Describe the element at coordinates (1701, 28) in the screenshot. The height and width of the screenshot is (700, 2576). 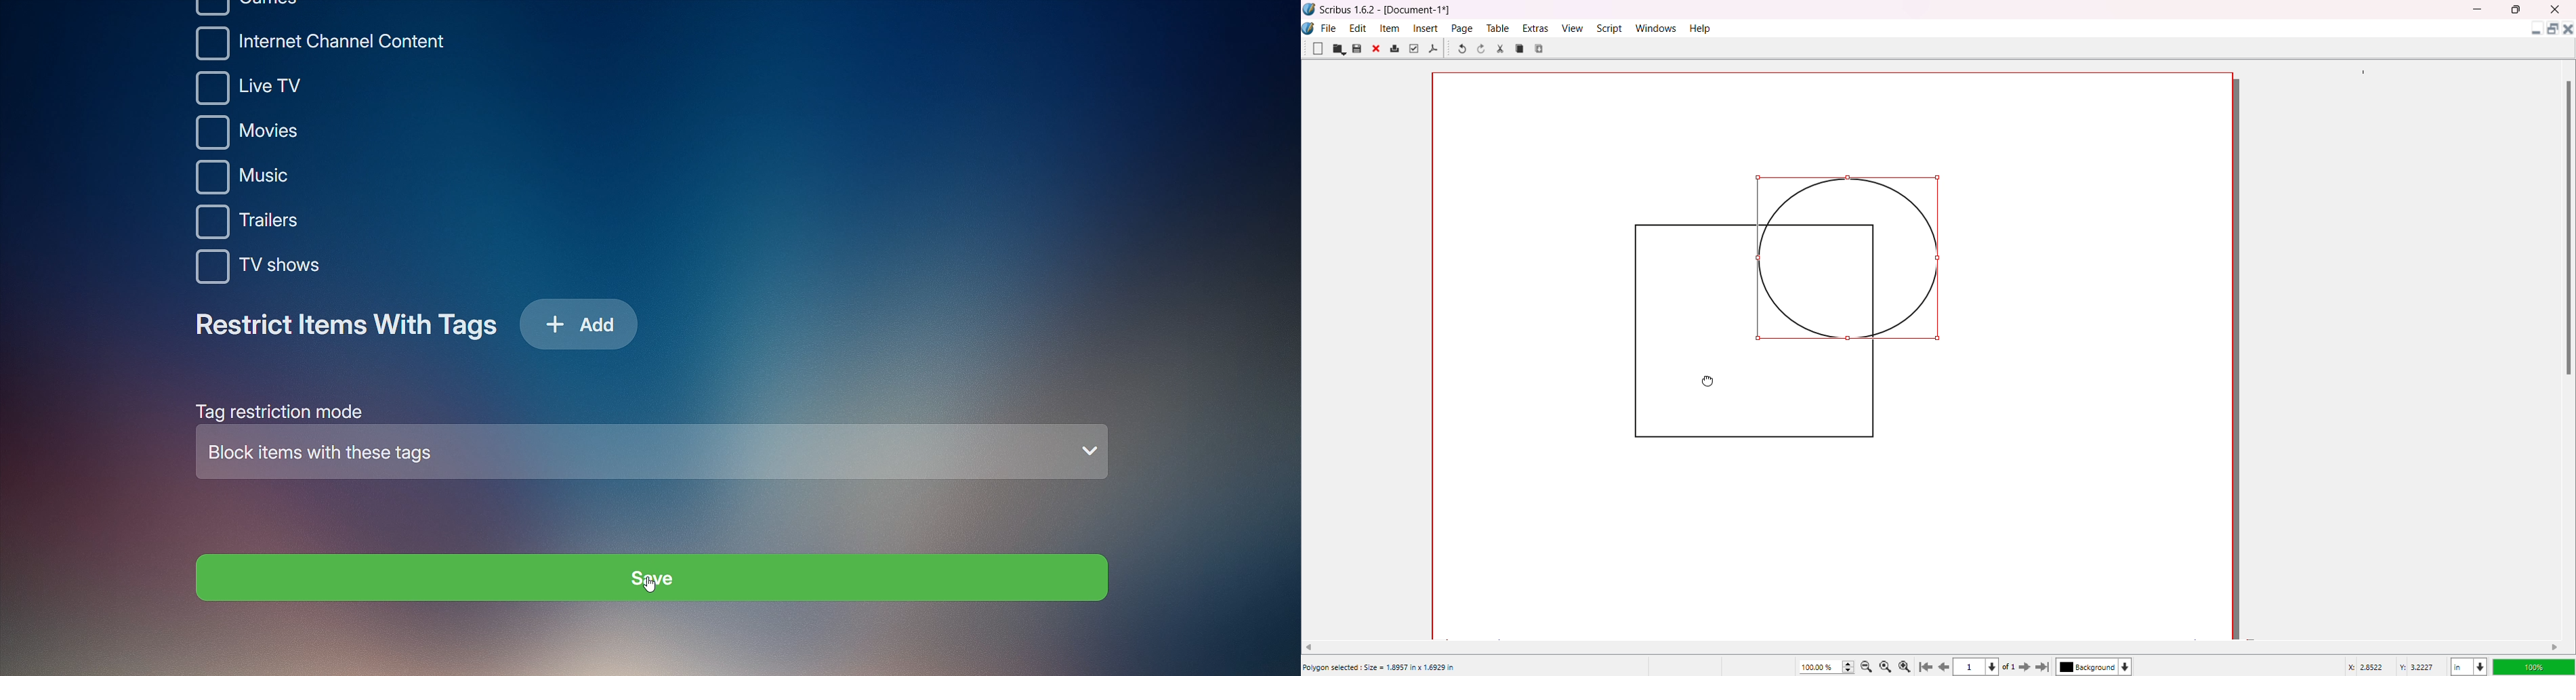
I see `Help` at that location.